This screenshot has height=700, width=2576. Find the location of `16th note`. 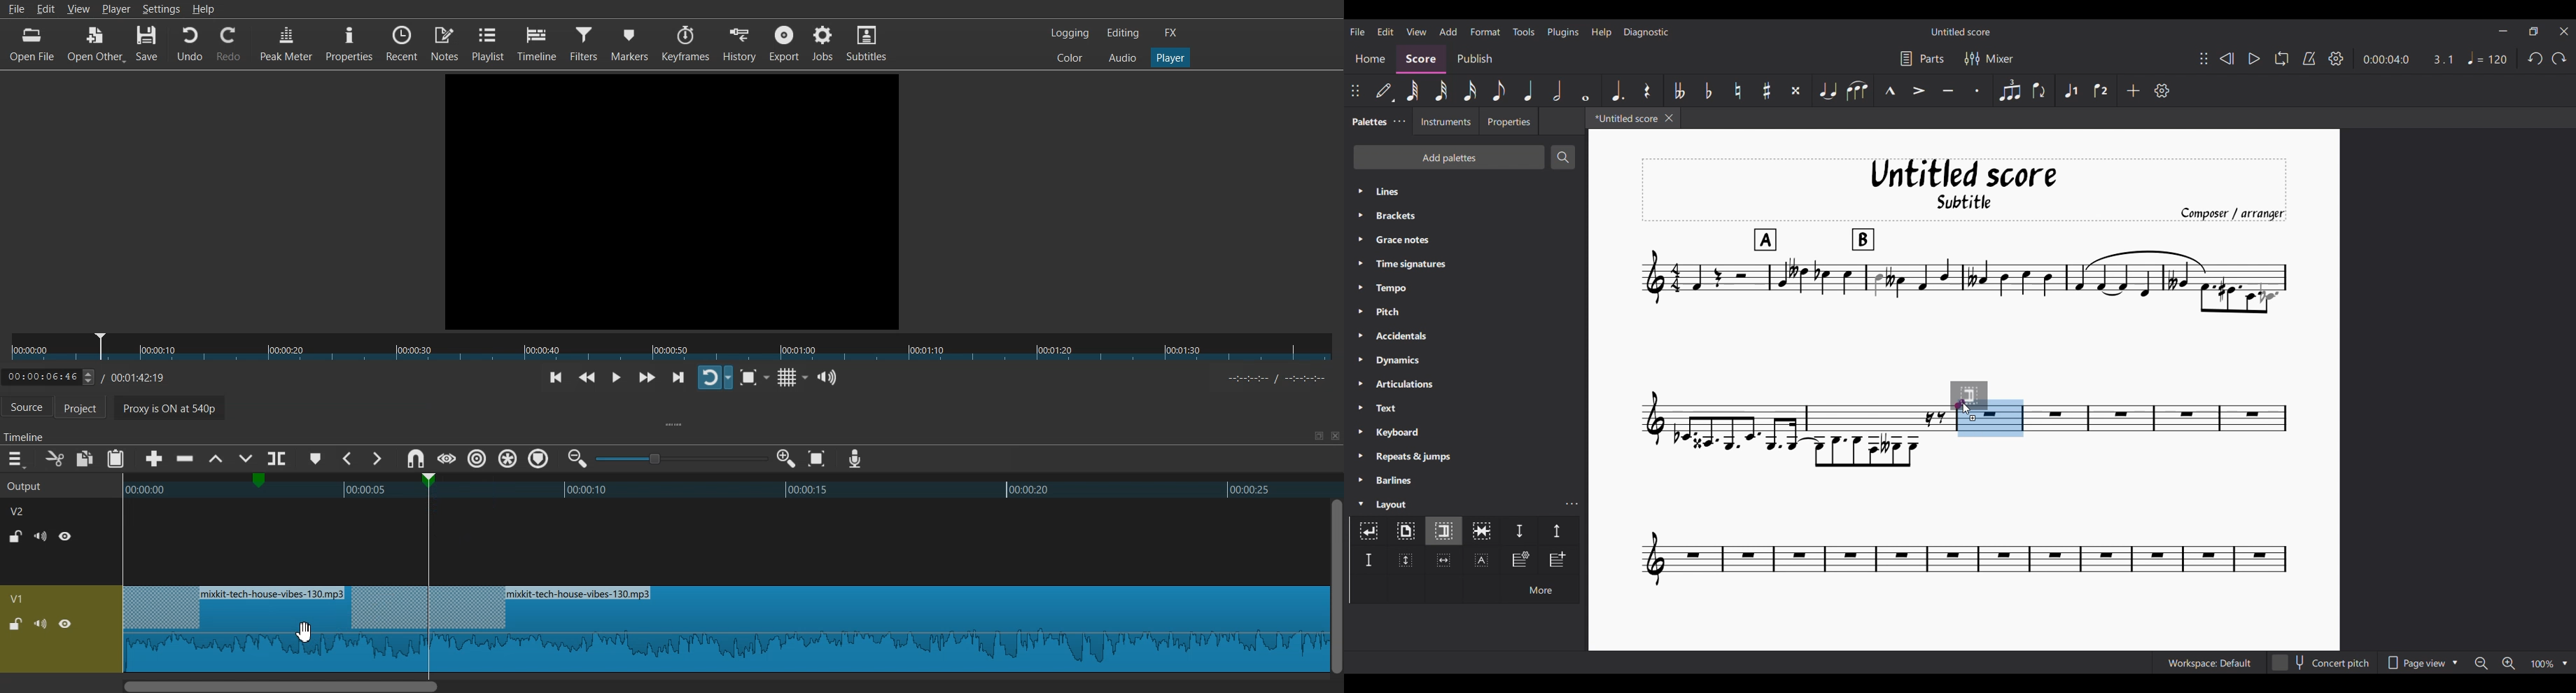

16th note is located at coordinates (1470, 90).